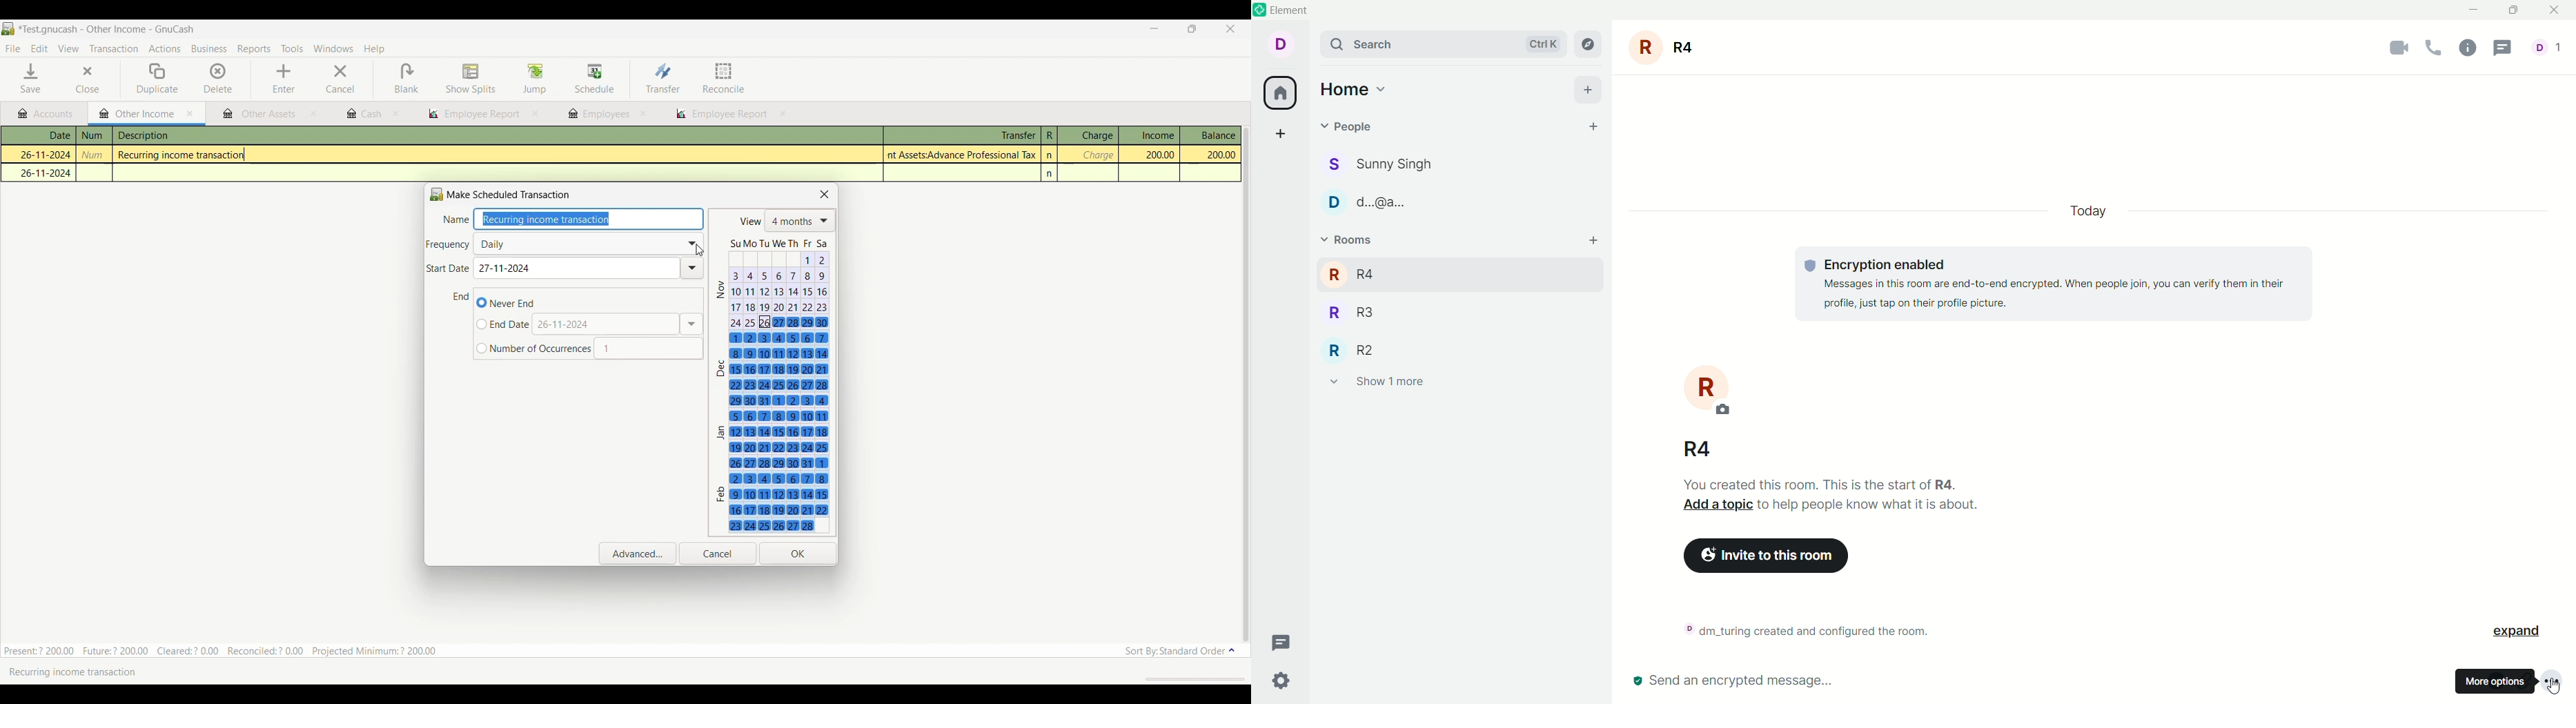 The image size is (2576, 728). I want to click on all rooms, so click(1281, 95).